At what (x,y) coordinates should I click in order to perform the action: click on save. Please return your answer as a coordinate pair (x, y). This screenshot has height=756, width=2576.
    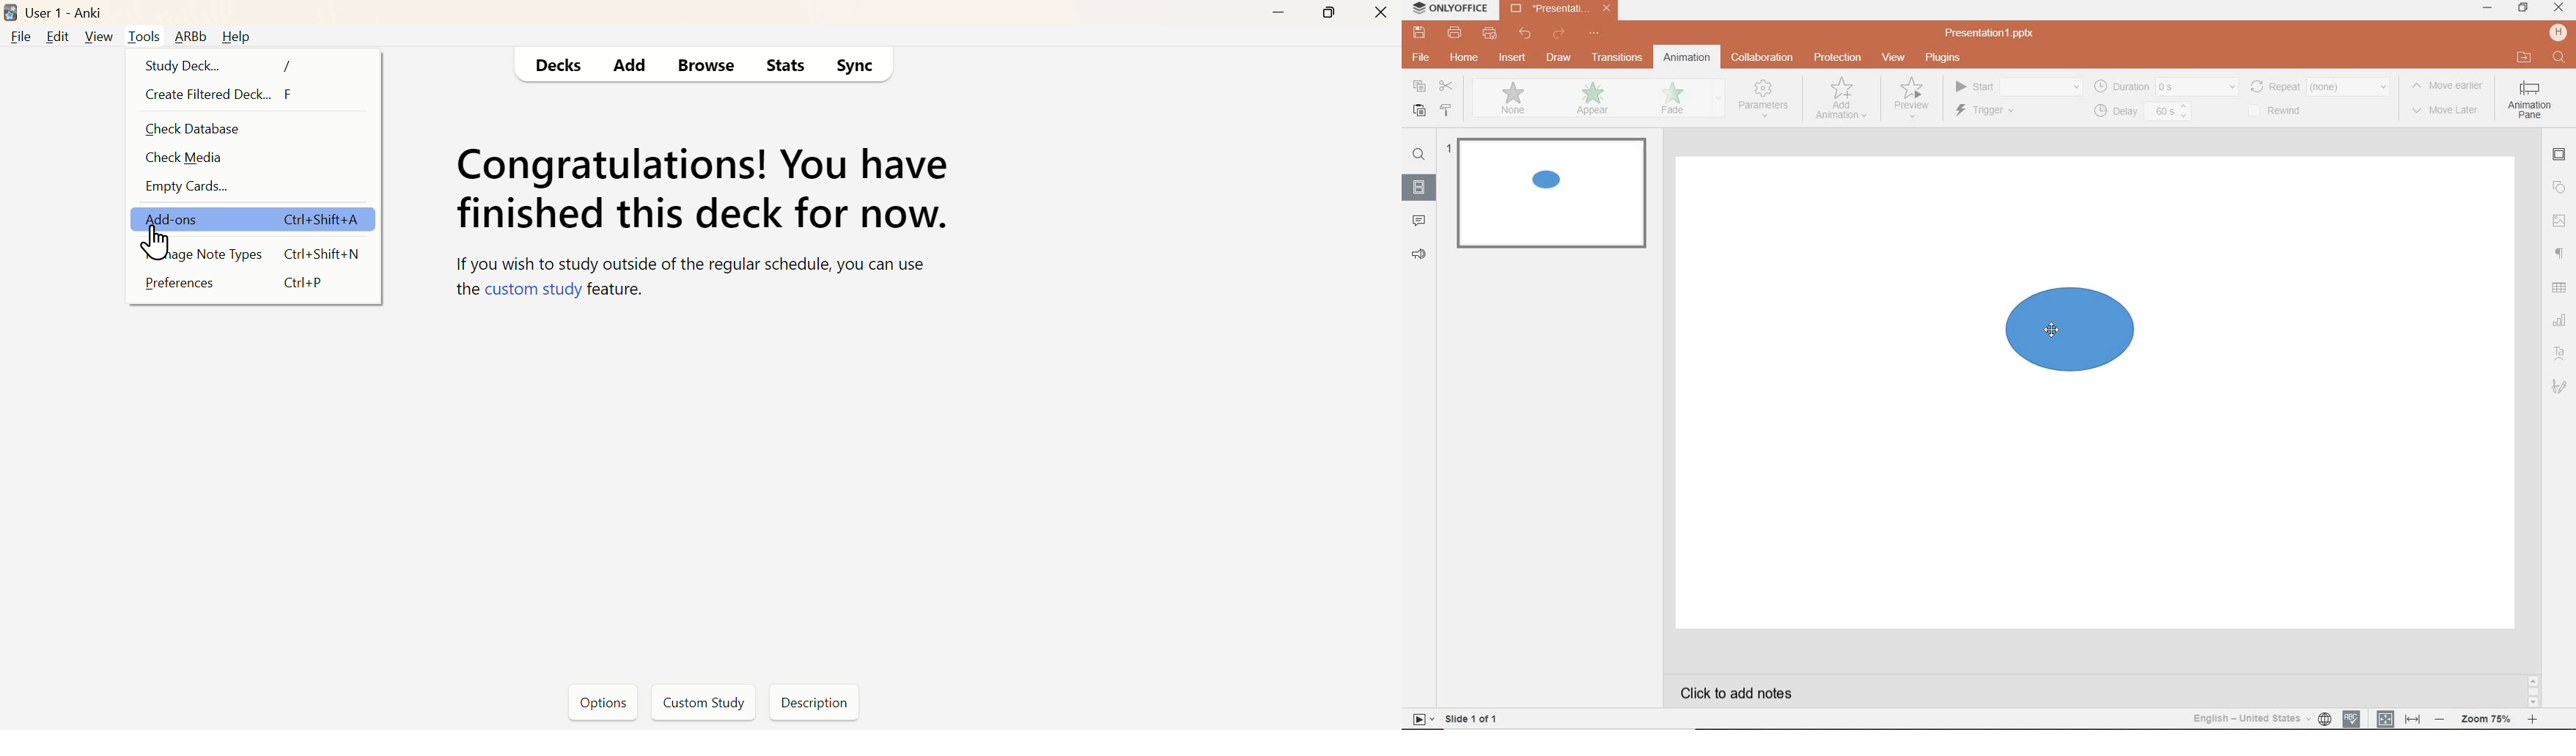
    Looking at the image, I should click on (1418, 33).